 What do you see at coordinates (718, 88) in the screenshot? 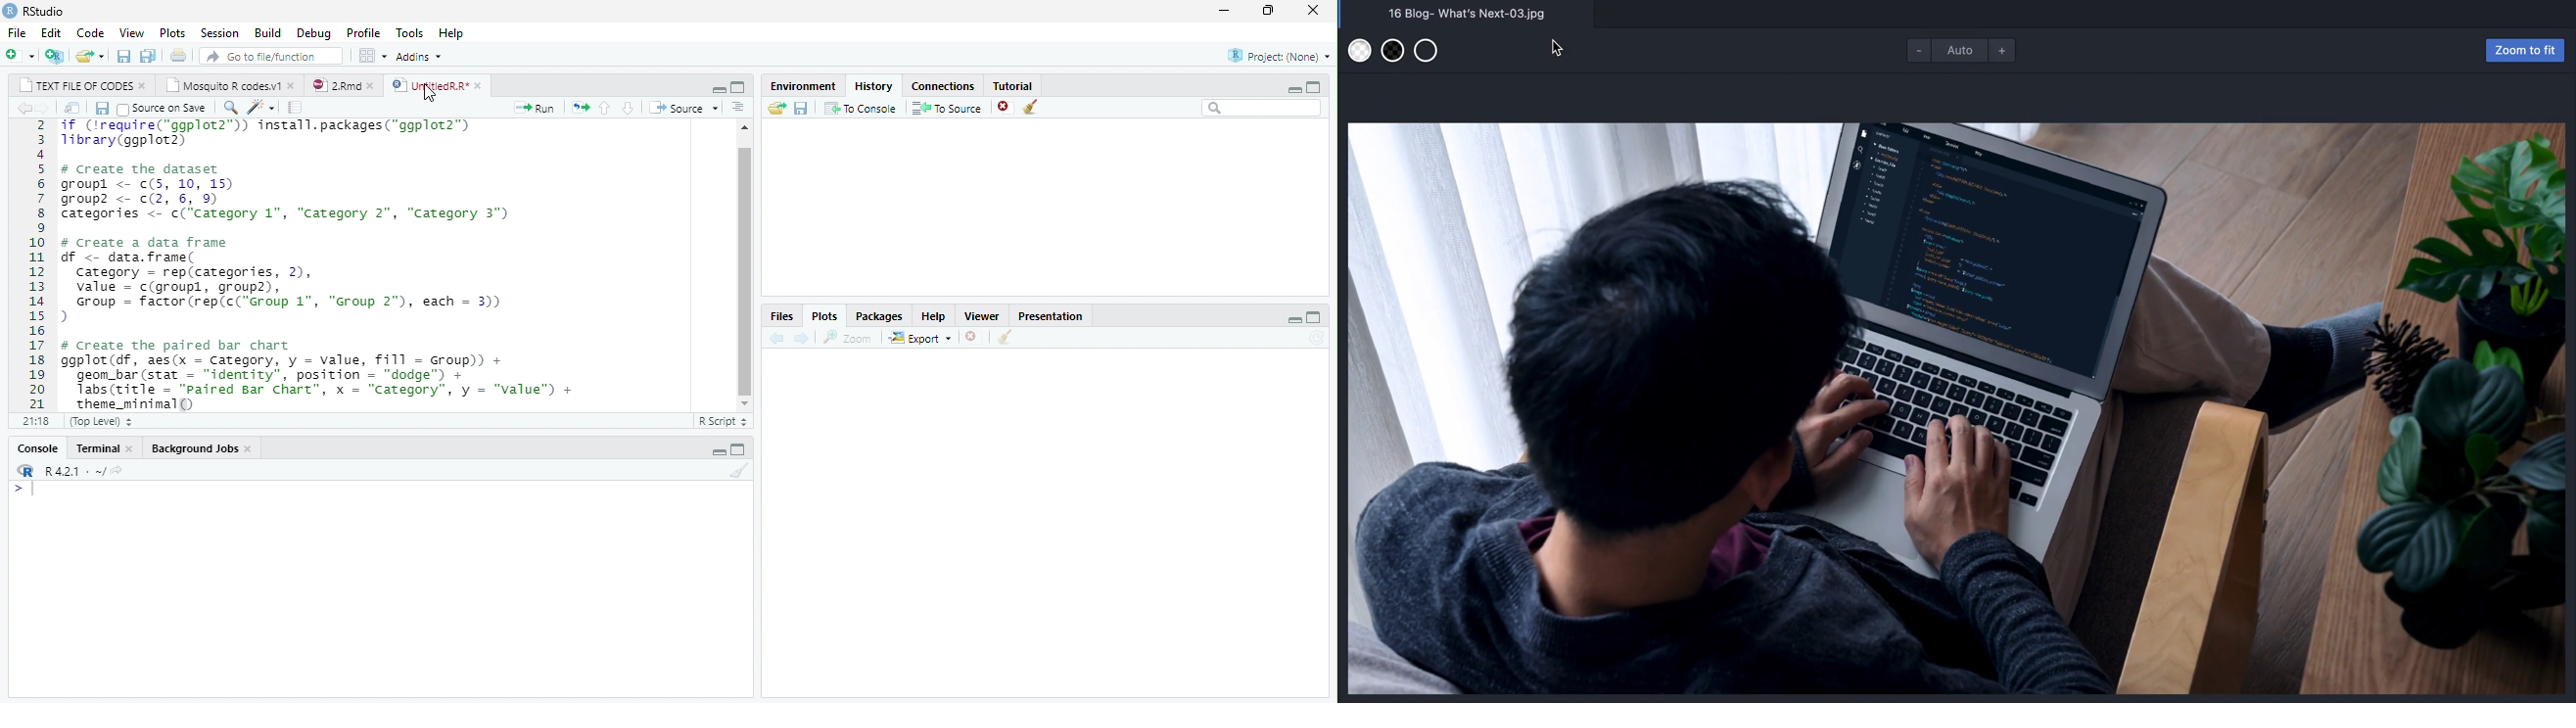
I see `minimize` at bounding box center [718, 88].